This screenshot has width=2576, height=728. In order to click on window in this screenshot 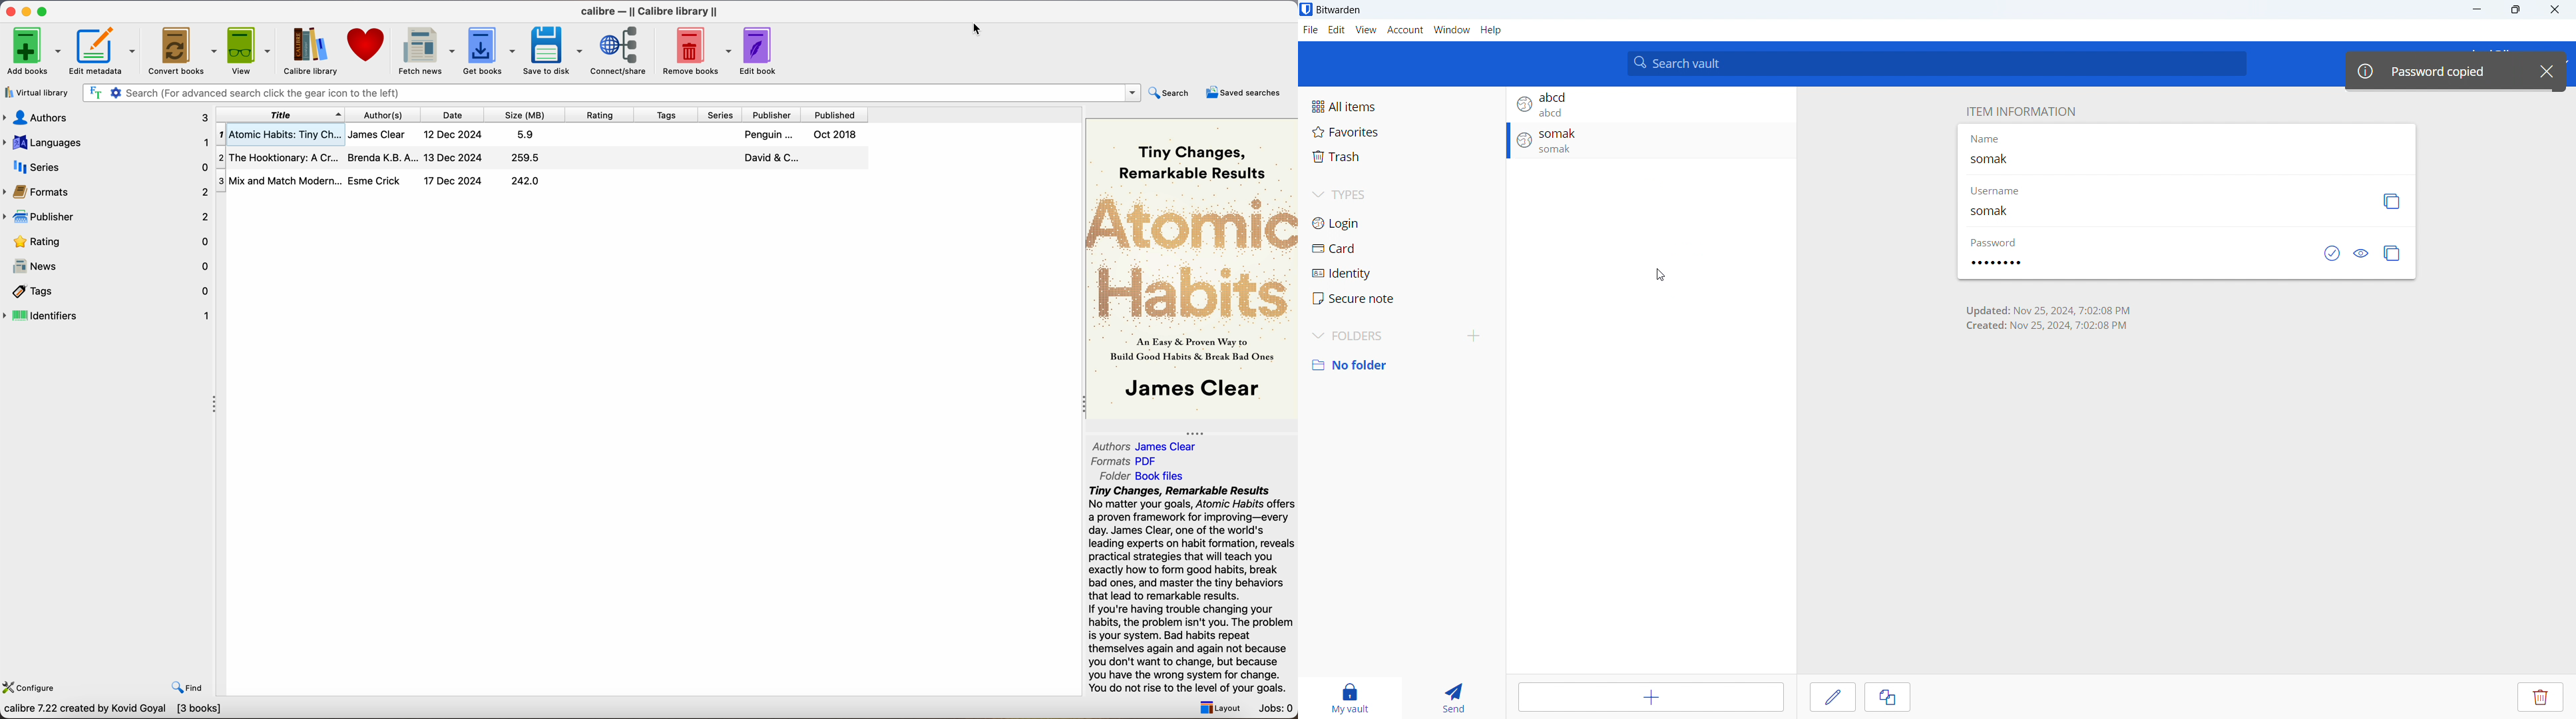, I will do `click(1452, 30)`.